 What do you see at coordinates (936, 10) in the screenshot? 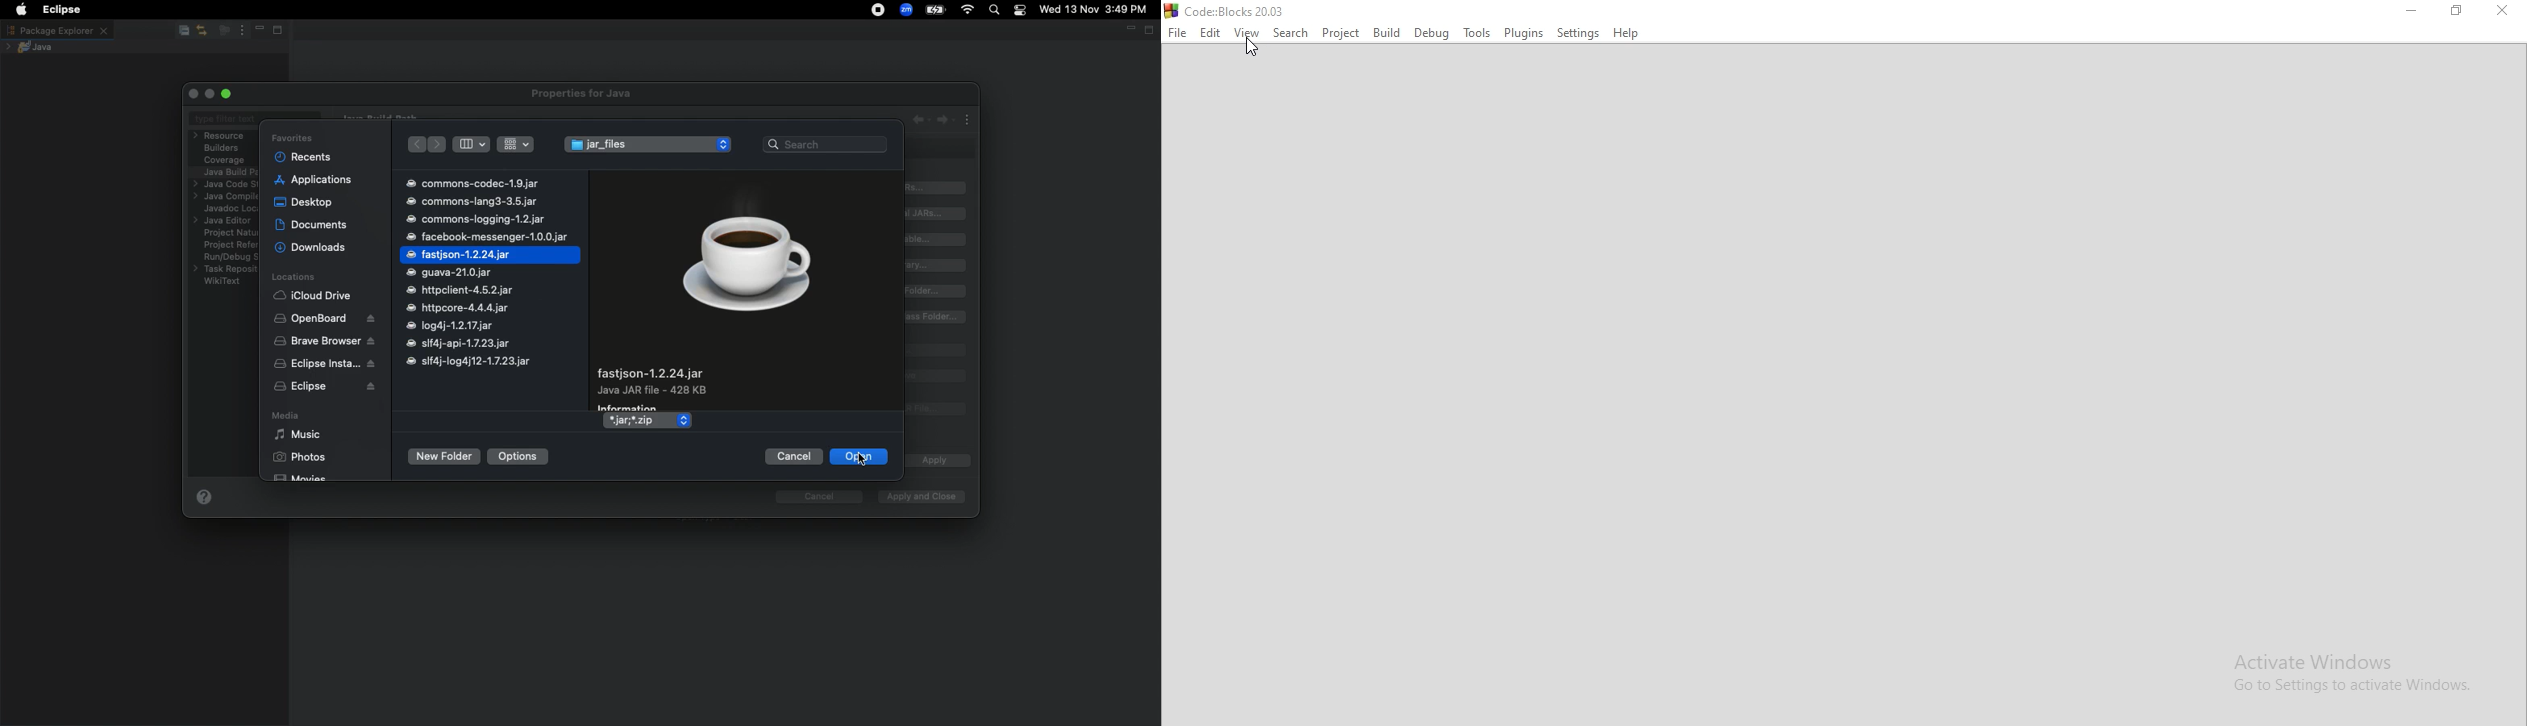
I see `Charge` at bounding box center [936, 10].